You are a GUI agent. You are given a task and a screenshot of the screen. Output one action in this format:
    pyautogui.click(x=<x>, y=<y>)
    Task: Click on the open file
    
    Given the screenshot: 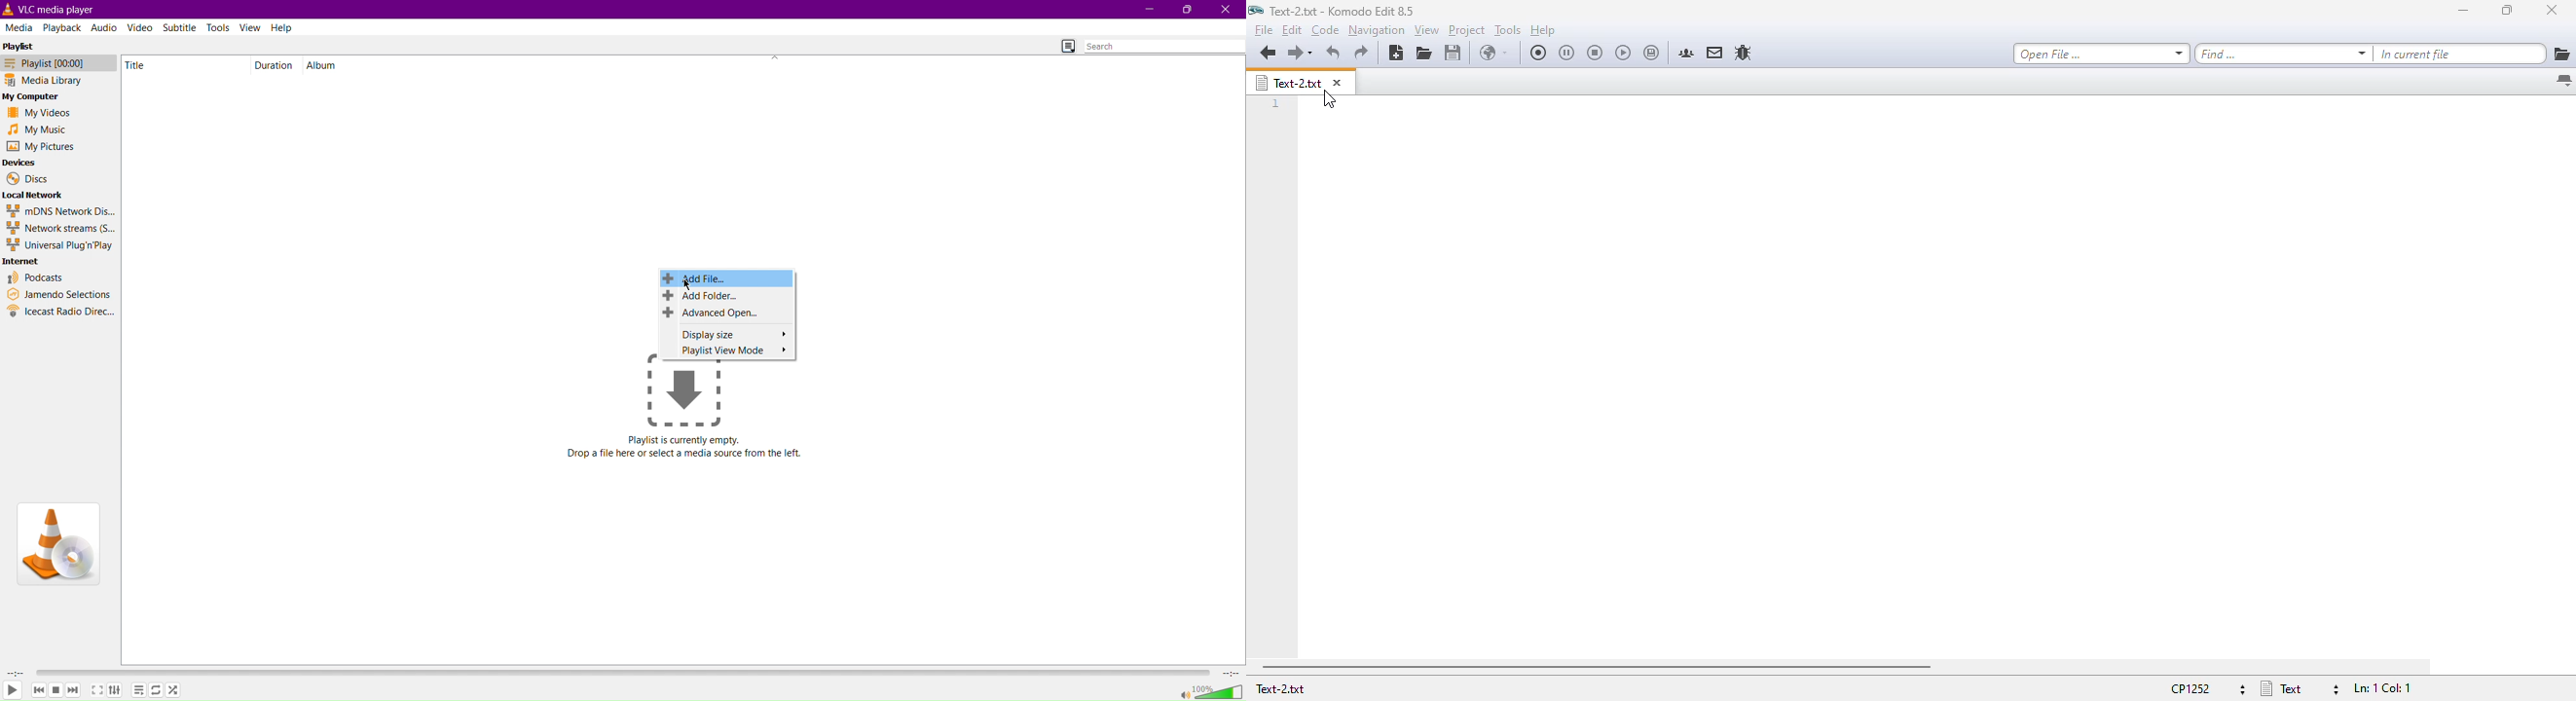 What is the action you would take?
    pyautogui.click(x=1423, y=54)
    